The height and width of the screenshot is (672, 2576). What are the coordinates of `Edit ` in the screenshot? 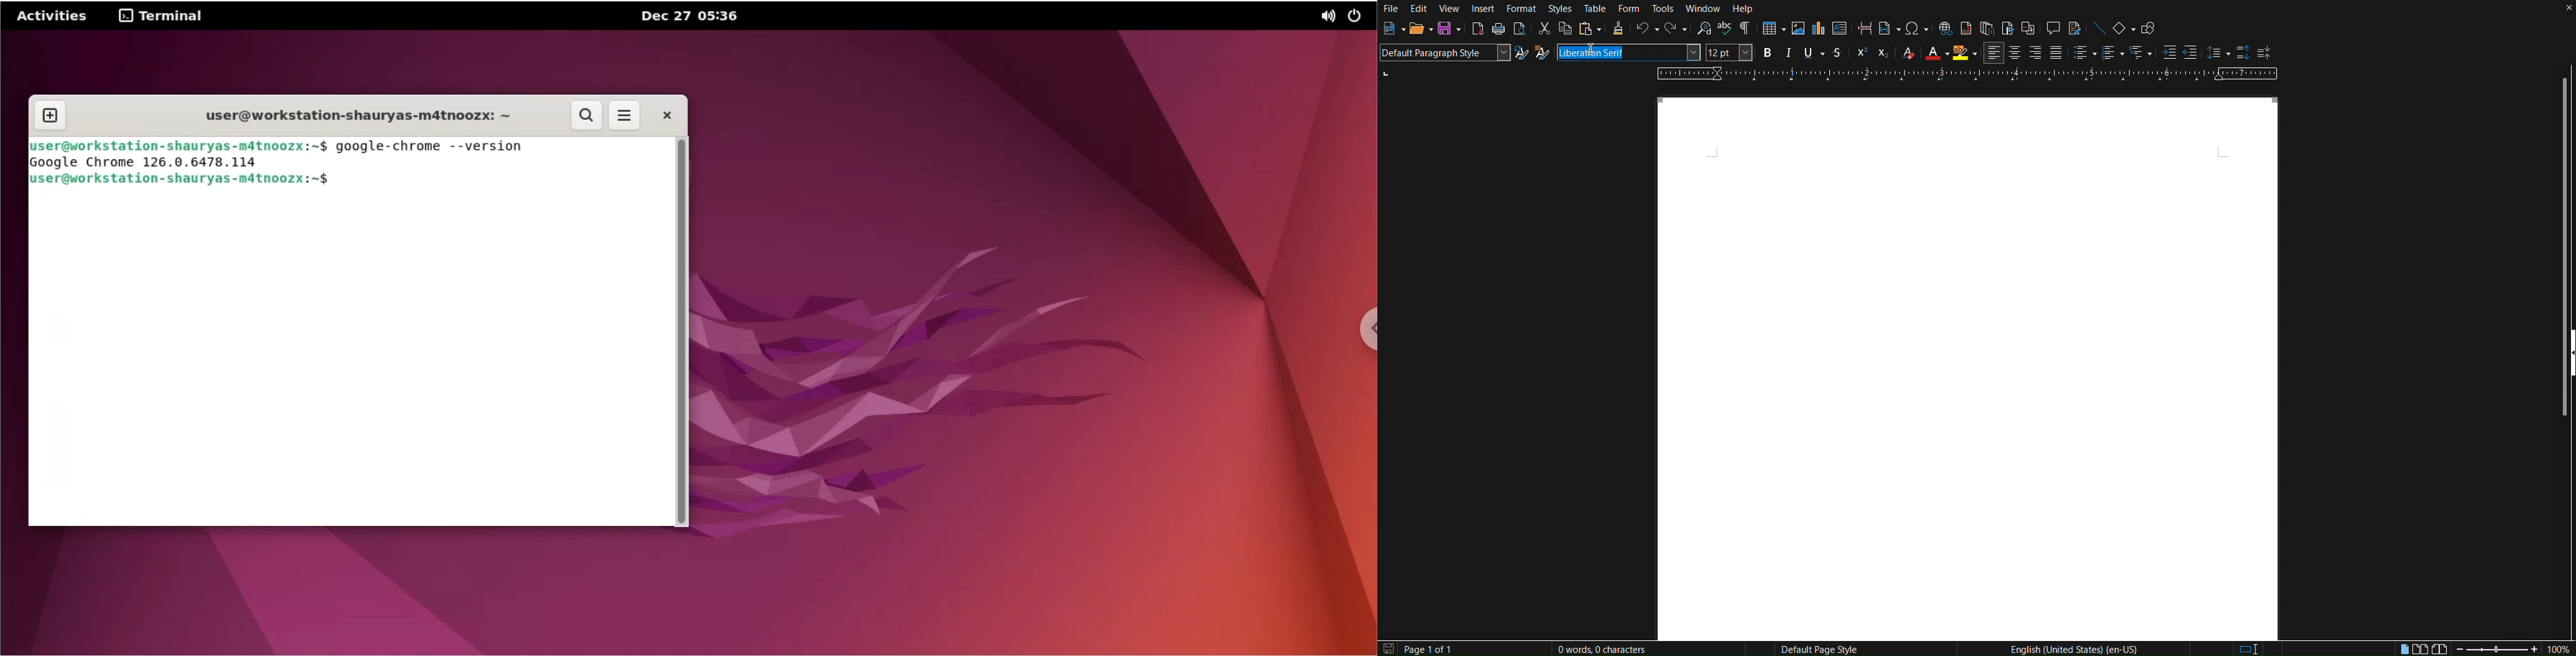 It's located at (1419, 9).